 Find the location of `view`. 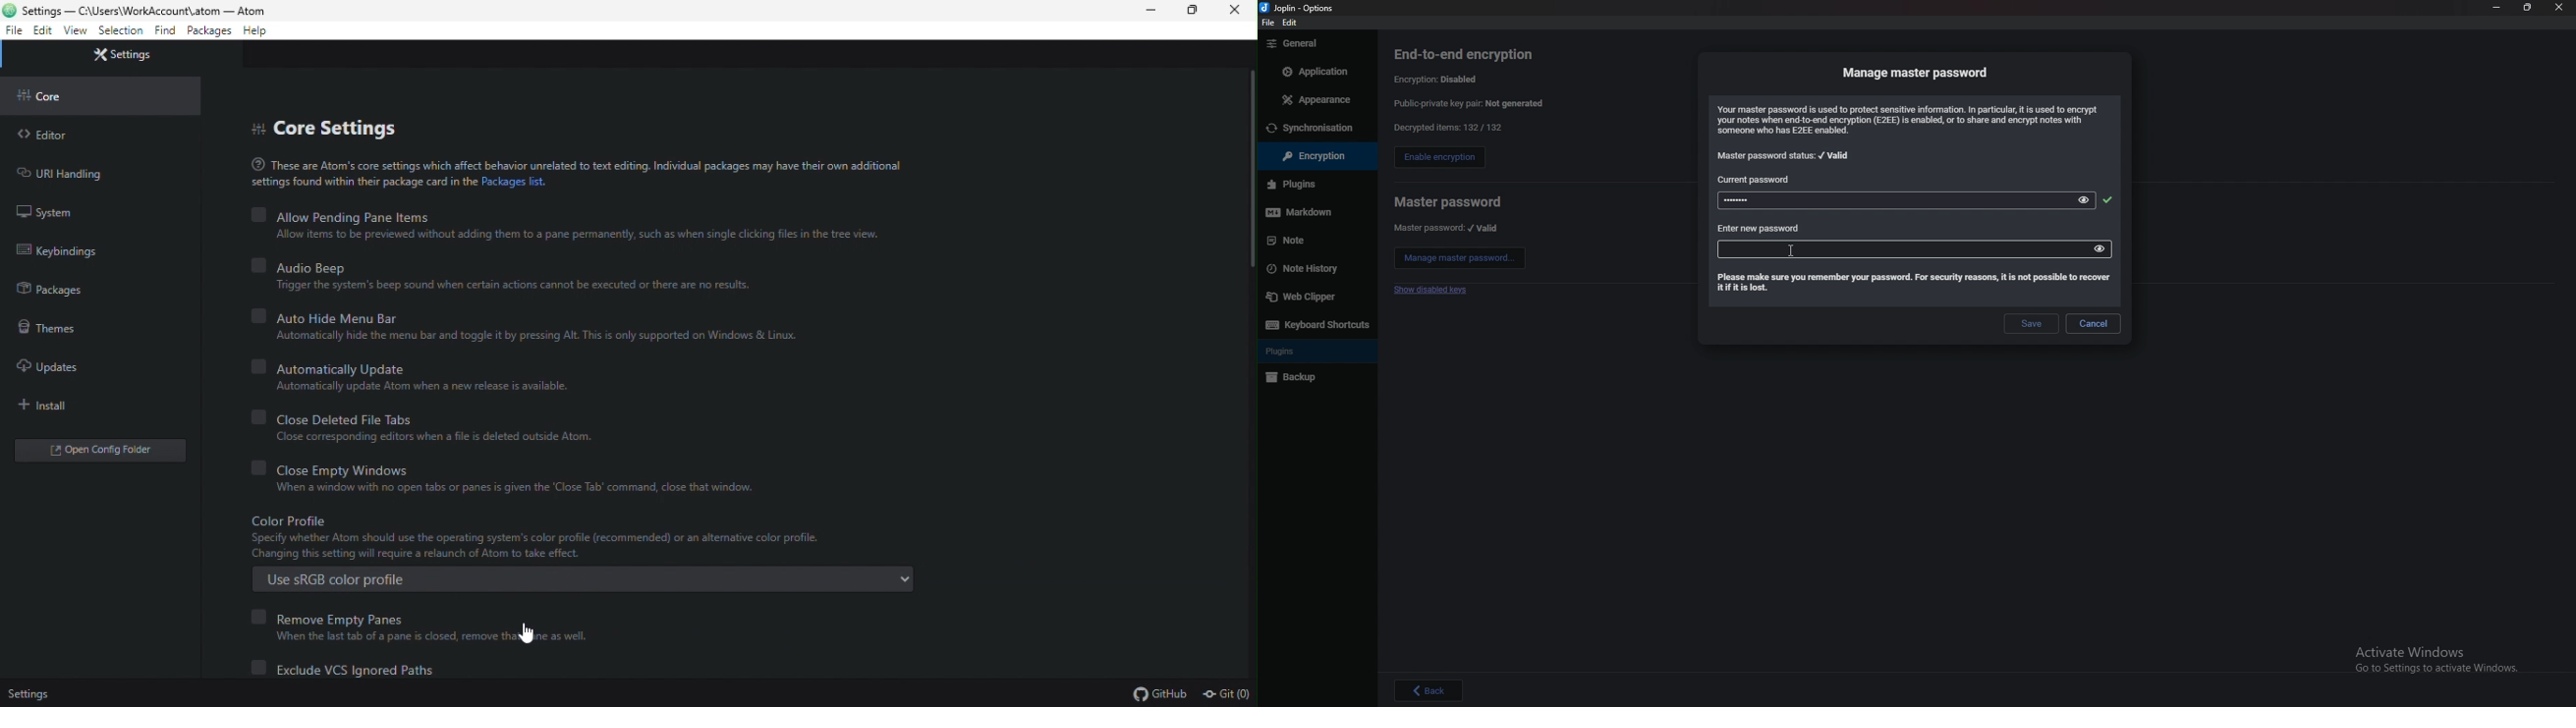

view is located at coordinates (2100, 248).